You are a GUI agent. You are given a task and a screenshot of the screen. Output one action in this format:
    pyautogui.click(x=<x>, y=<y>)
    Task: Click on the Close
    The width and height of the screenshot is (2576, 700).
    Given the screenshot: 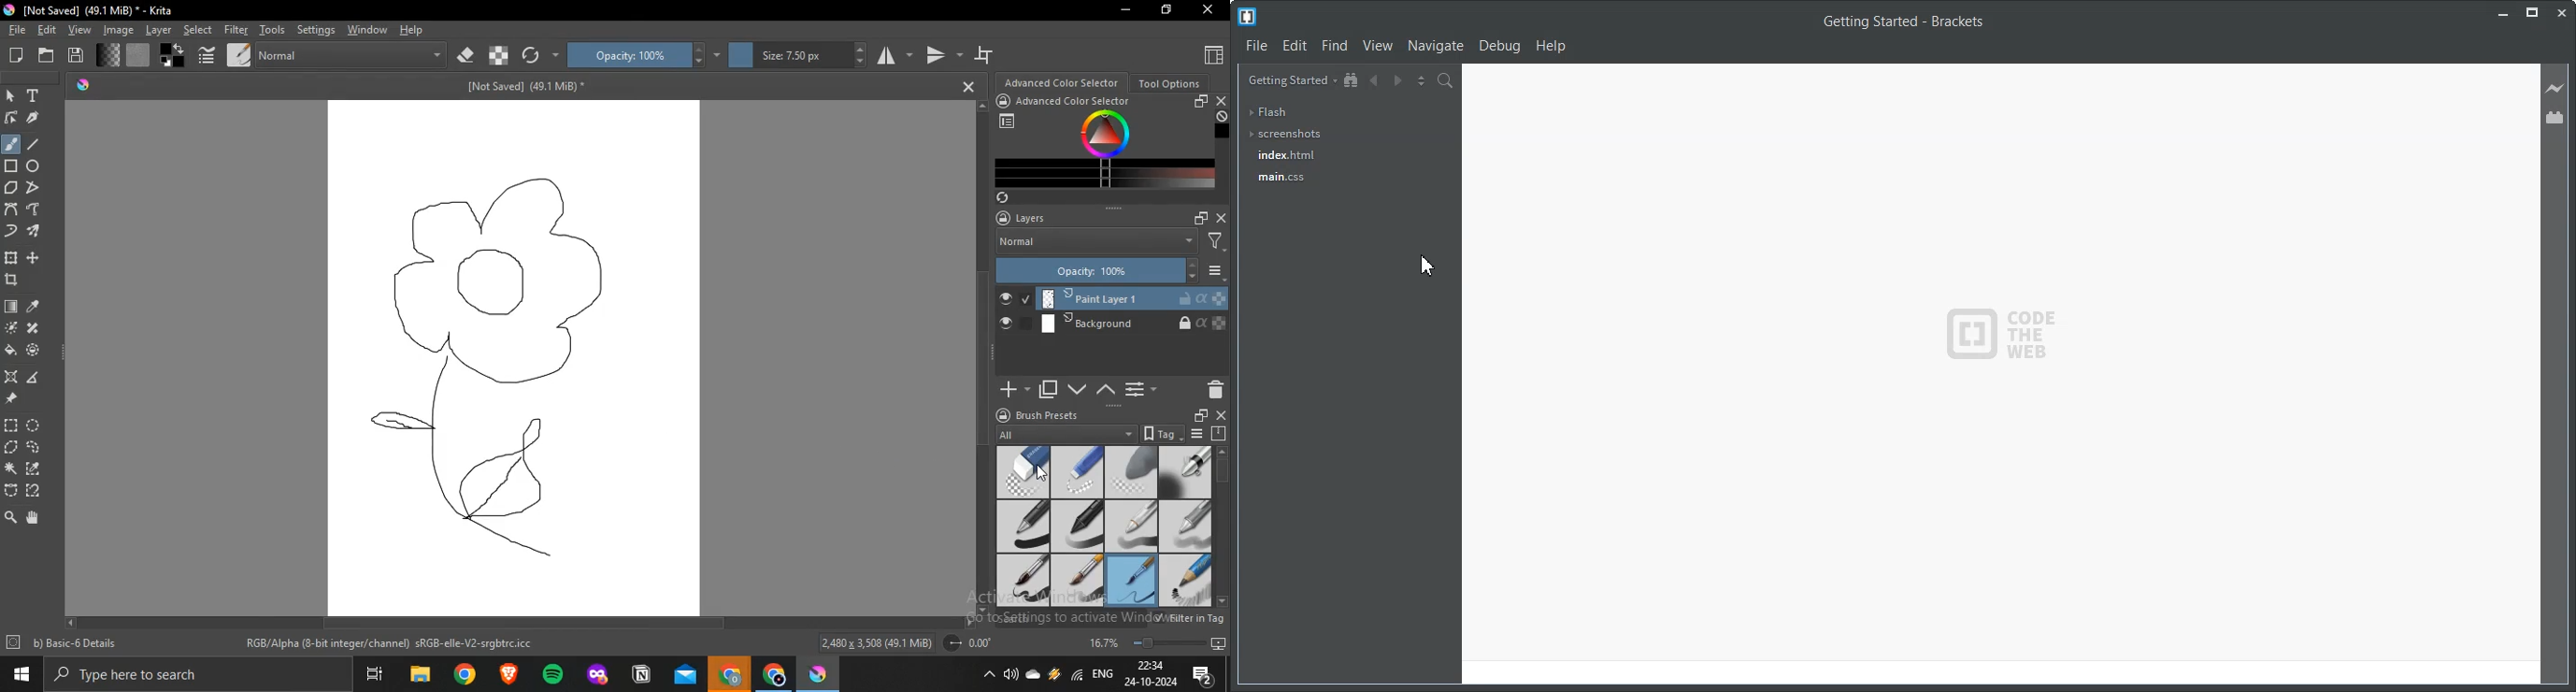 What is the action you would take?
    pyautogui.click(x=964, y=86)
    